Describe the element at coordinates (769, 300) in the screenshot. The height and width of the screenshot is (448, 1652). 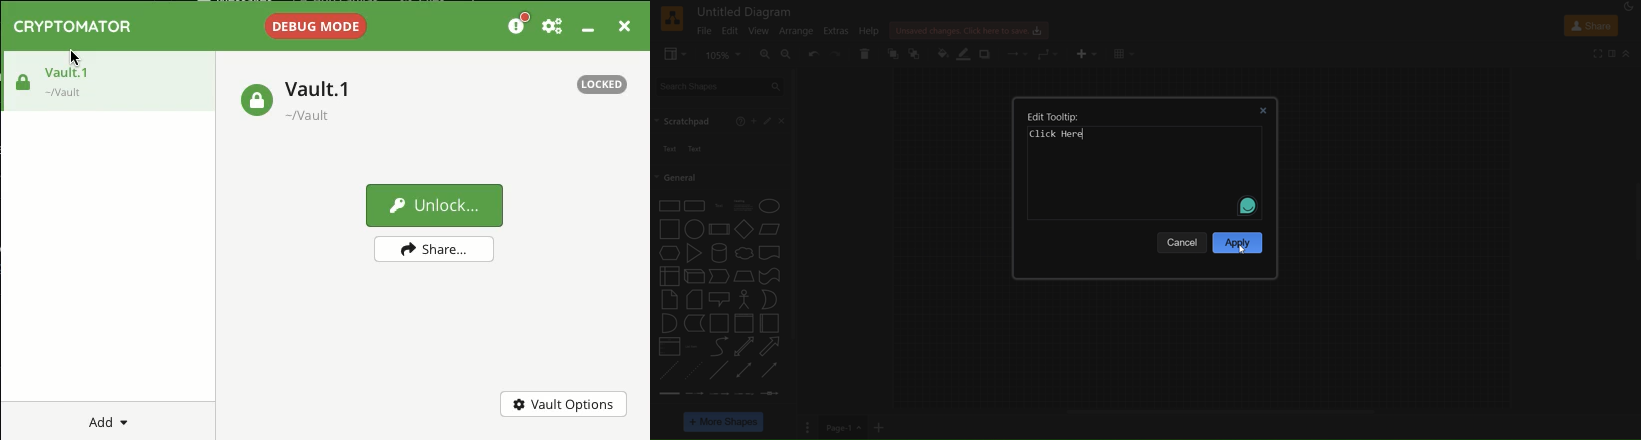
I see `or` at that location.